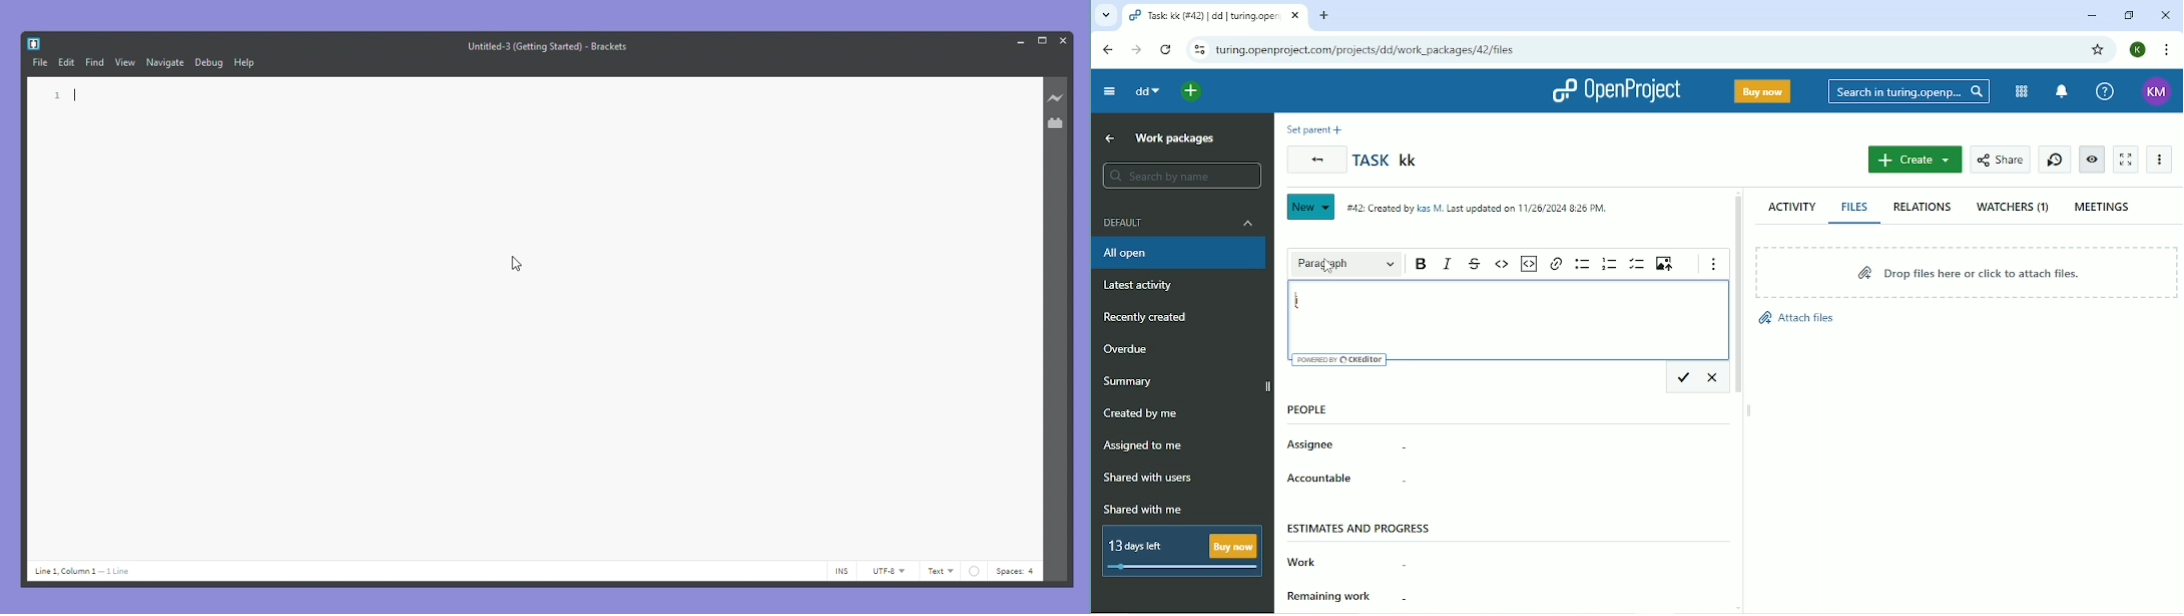 This screenshot has width=2184, height=616. I want to click on Link, so click(1556, 263).